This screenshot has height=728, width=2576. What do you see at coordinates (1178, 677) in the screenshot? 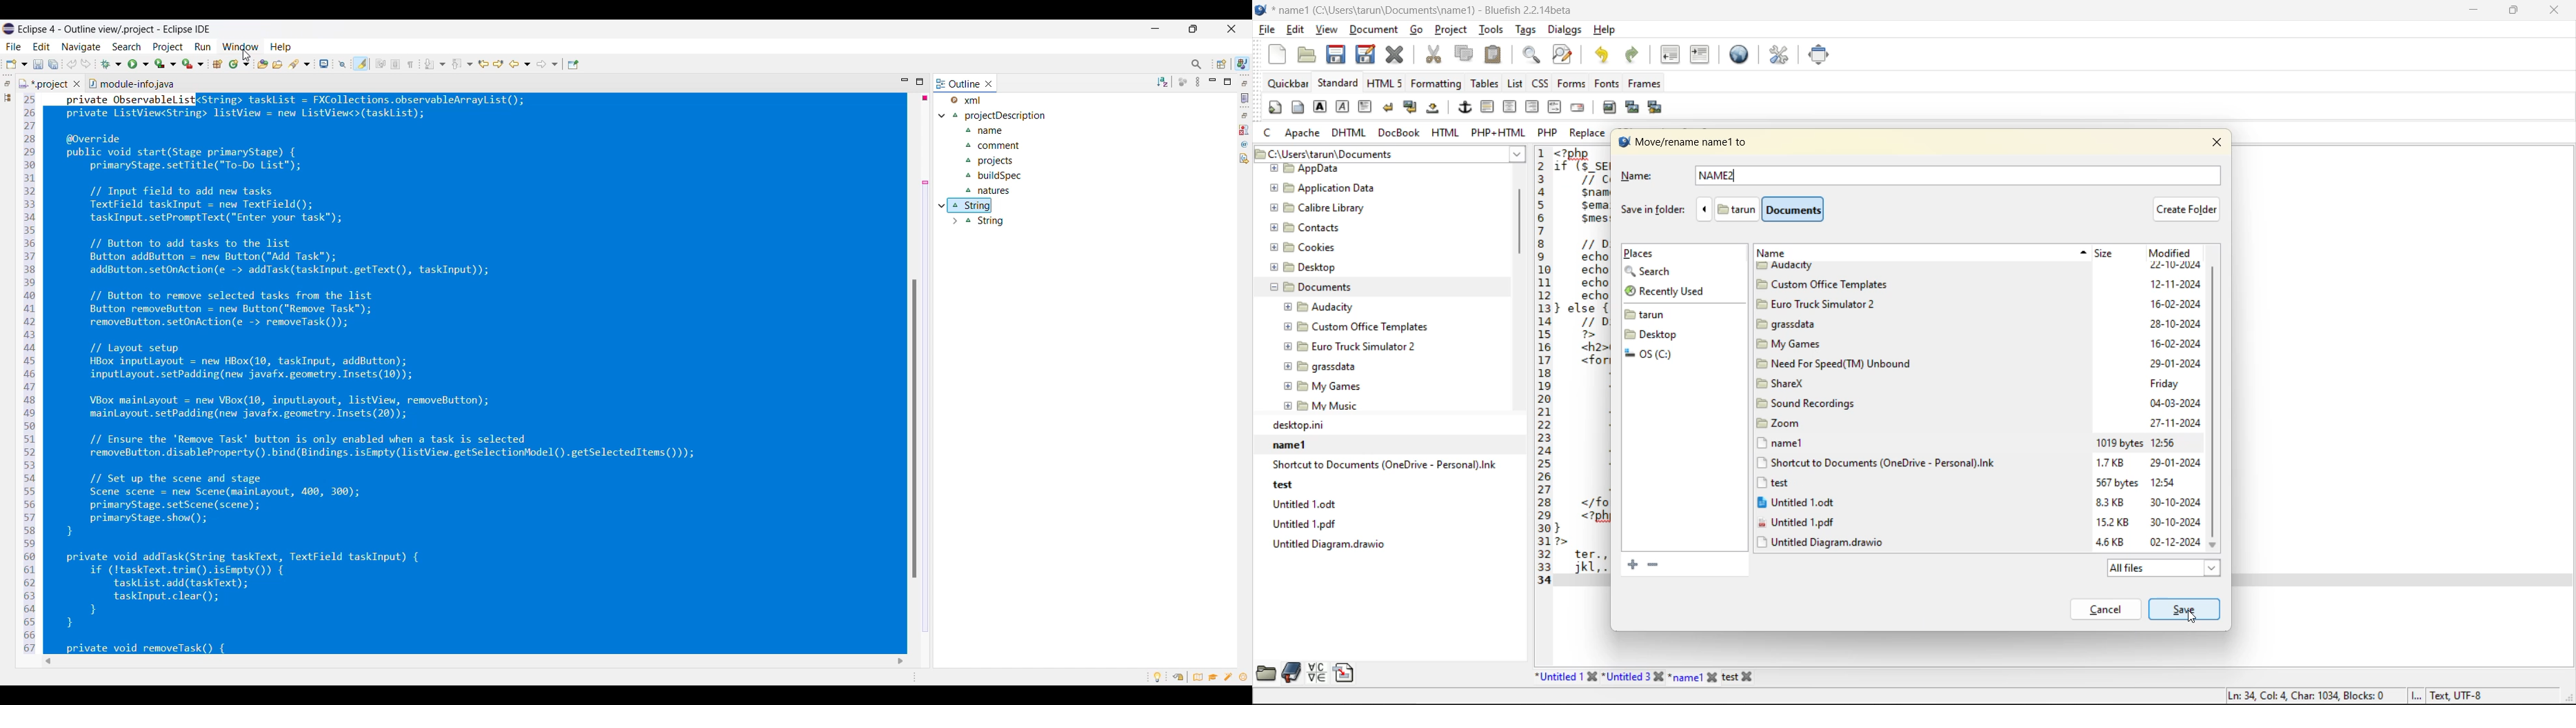
I see `Restore welcome` at bounding box center [1178, 677].